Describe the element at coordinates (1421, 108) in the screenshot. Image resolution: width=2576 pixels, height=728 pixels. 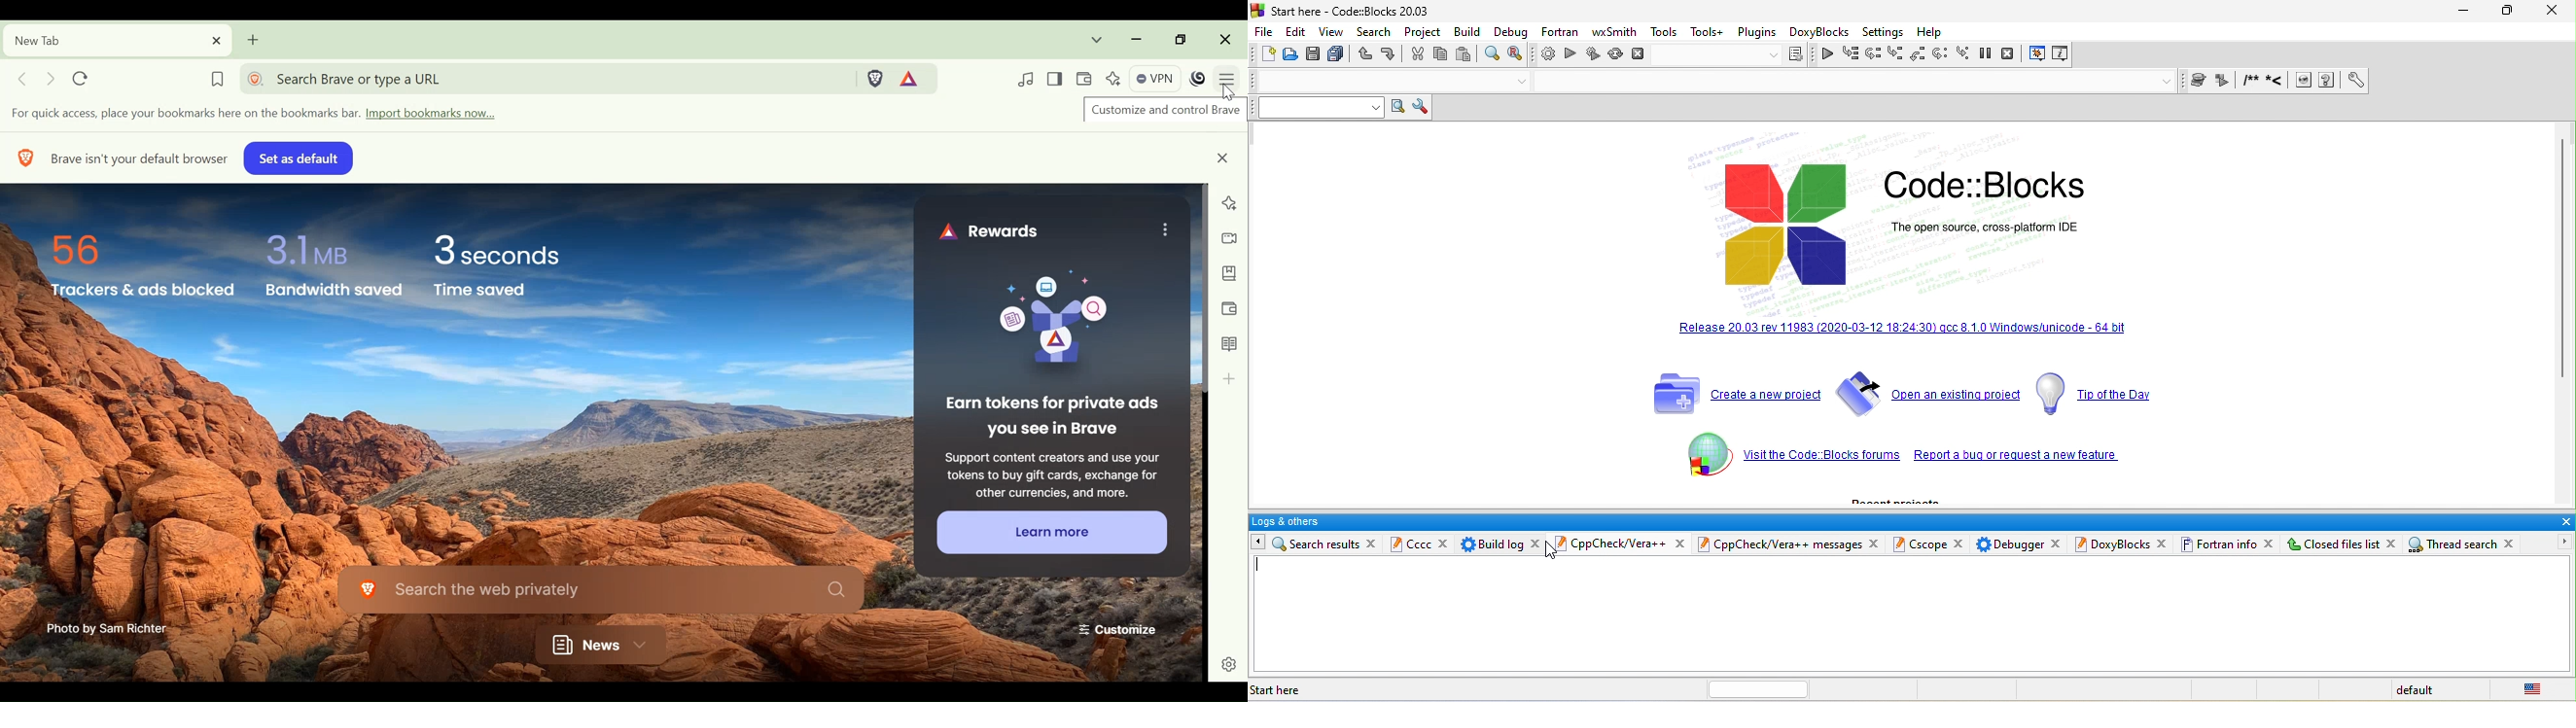
I see `show option window` at that location.